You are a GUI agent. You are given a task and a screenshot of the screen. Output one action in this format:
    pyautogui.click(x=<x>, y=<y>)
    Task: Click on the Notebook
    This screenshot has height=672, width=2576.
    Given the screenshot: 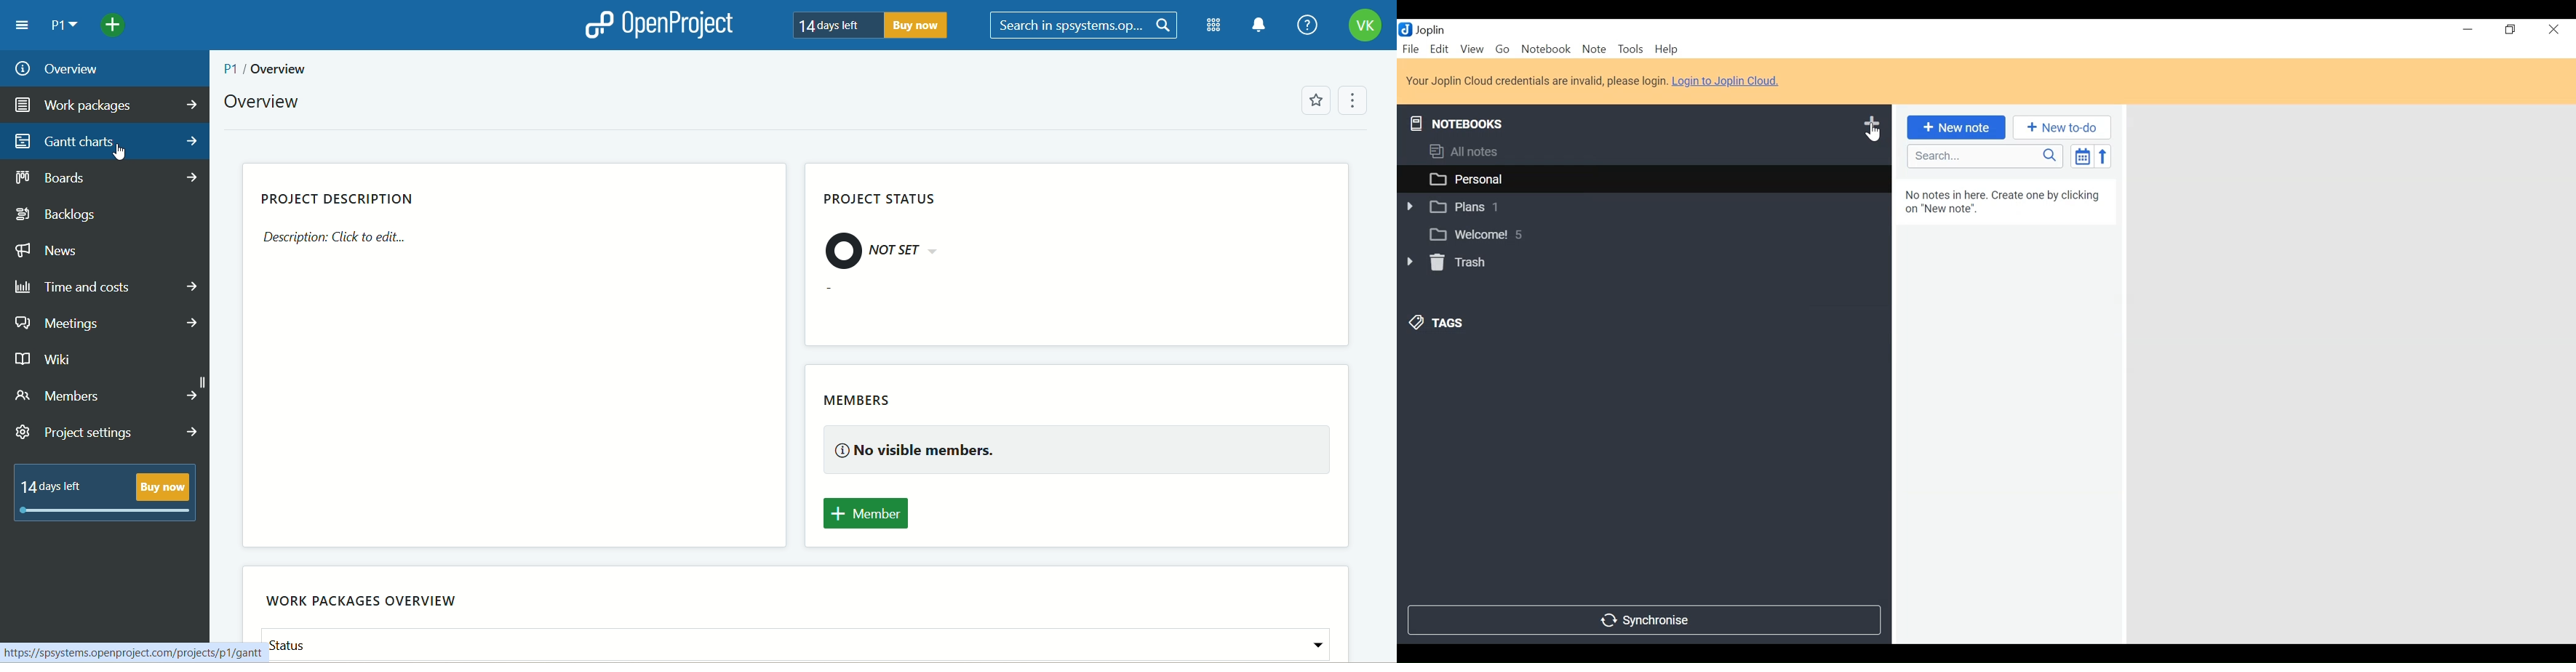 What is the action you would take?
    pyautogui.click(x=1548, y=48)
    